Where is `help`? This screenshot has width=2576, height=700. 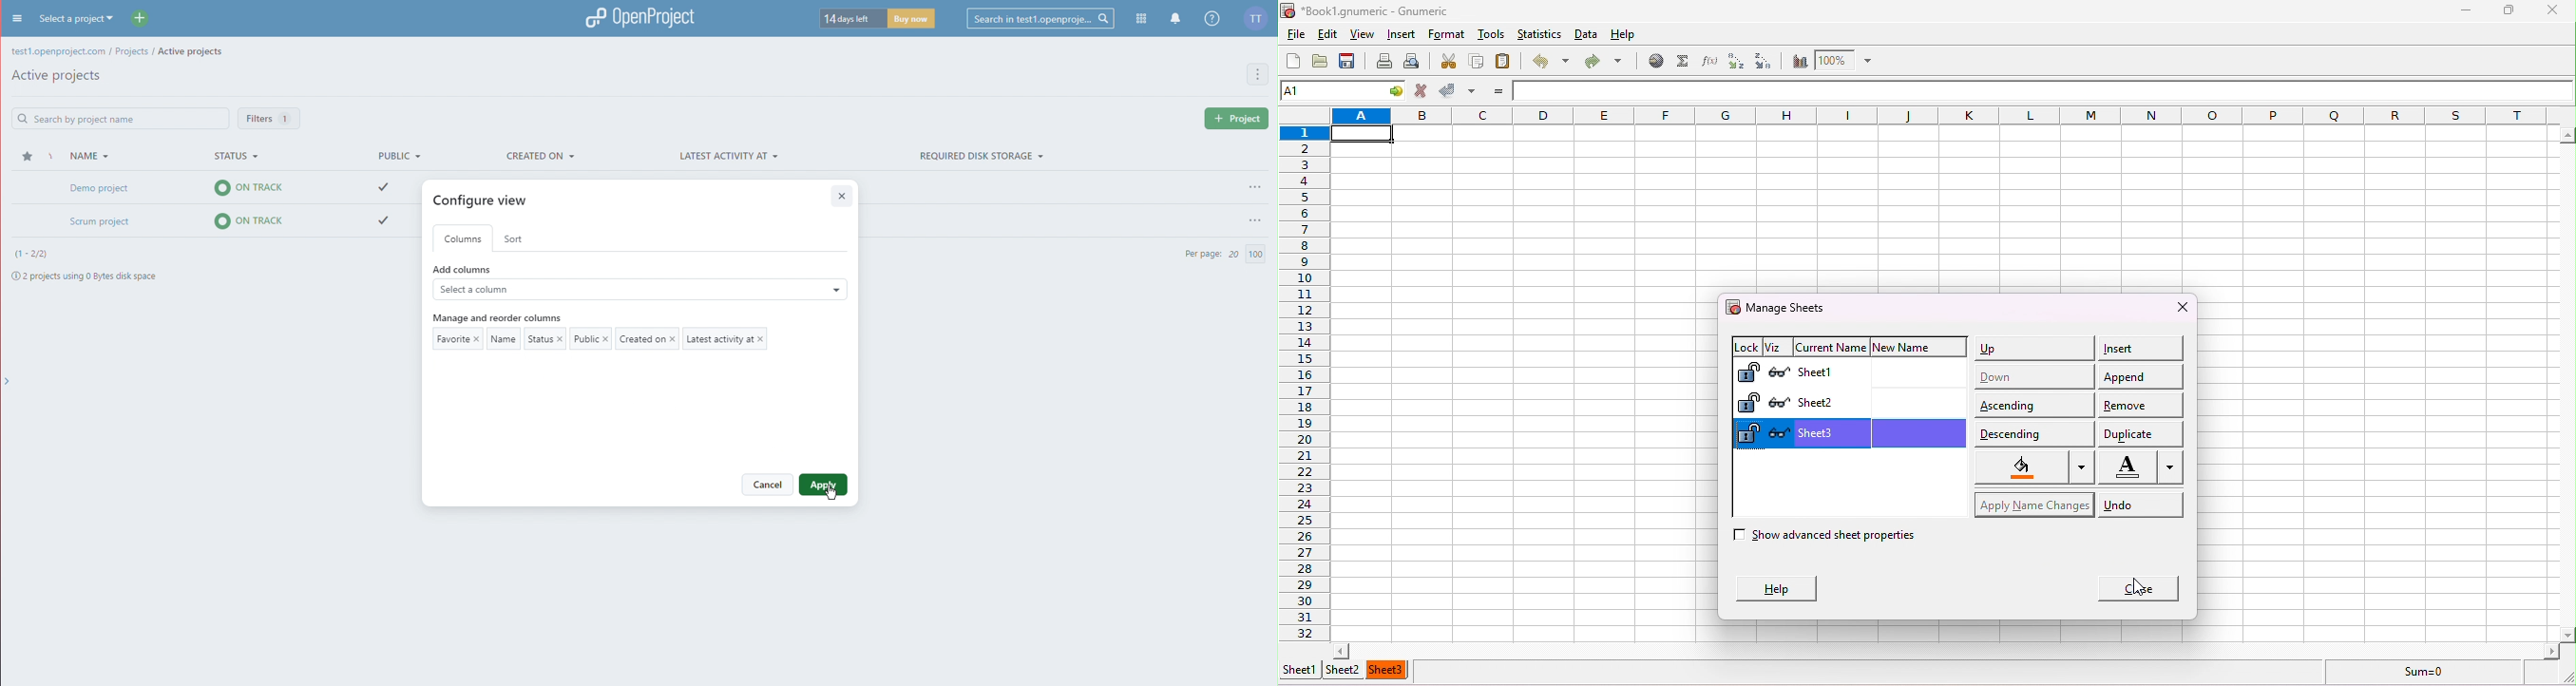 help is located at coordinates (1780, 588).